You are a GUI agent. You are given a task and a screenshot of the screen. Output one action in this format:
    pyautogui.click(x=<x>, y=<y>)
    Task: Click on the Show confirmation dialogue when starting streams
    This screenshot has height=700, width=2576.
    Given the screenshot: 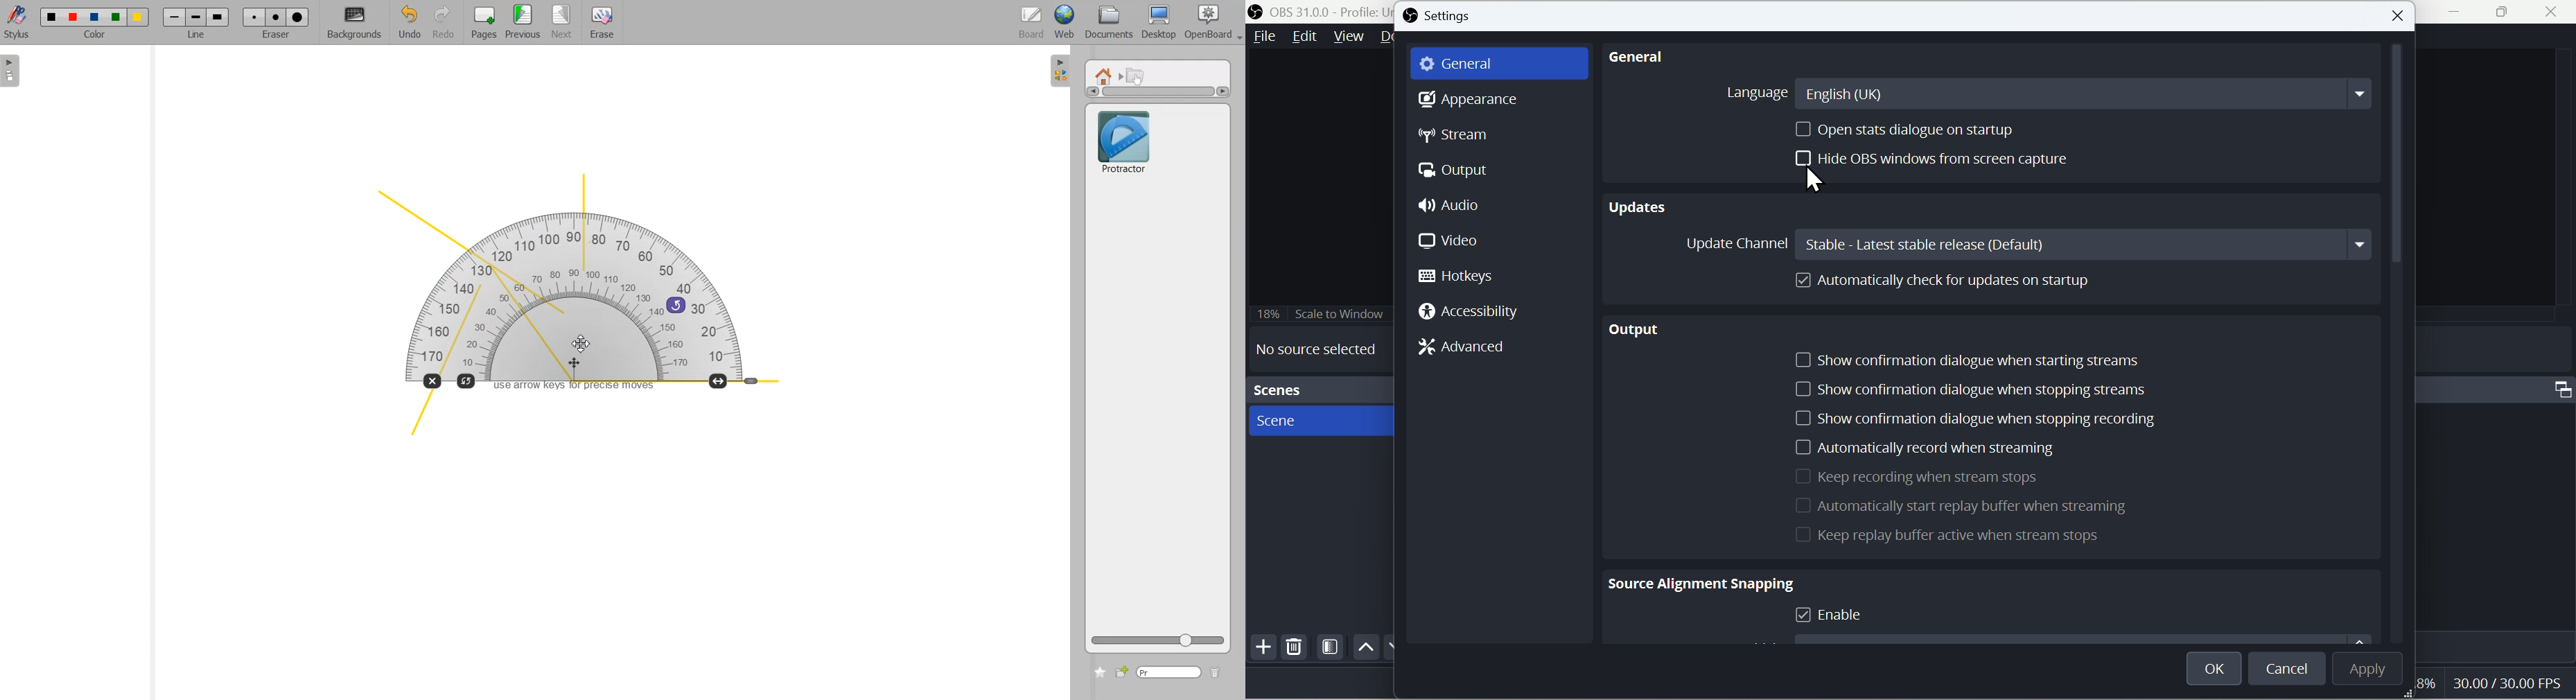 What is the action you would take?
    pyautogui.click(x=1977, y=360)
    